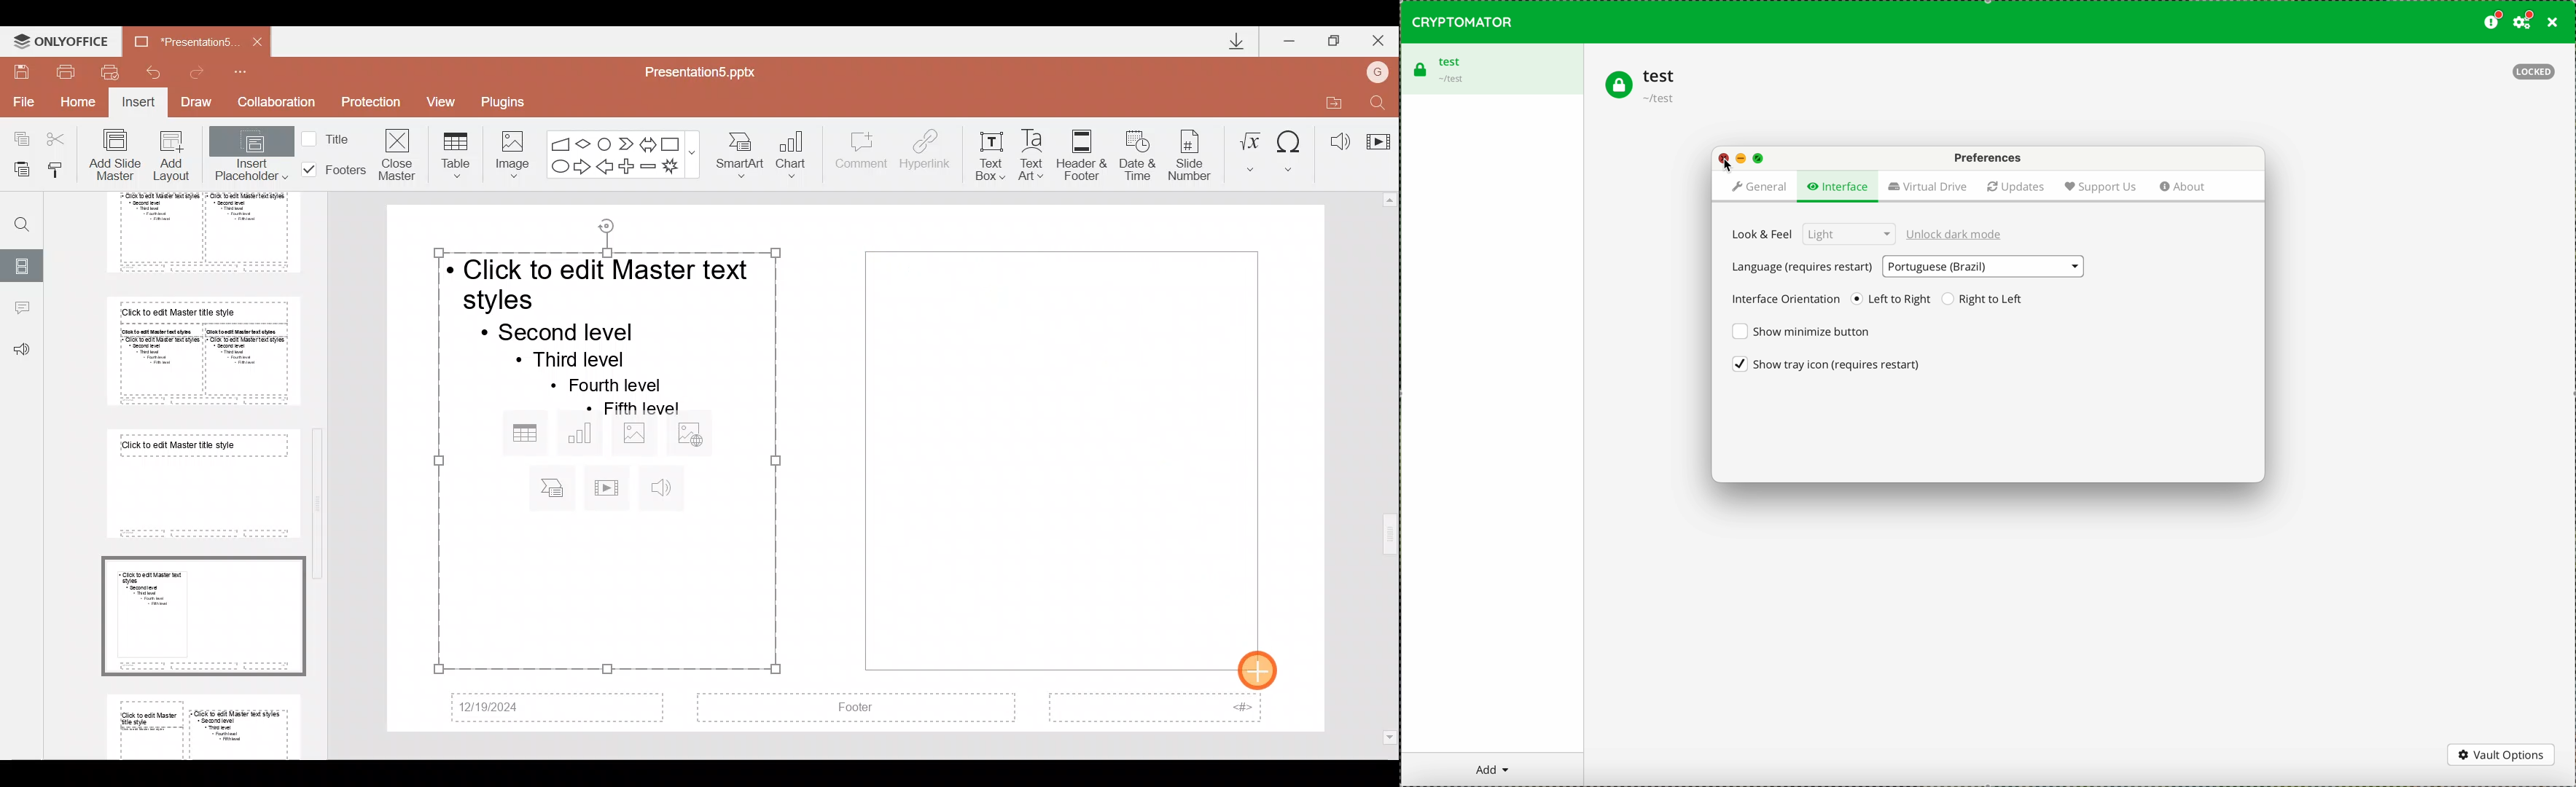 The image size is (2576, 812). Describe the element at coordinates (2551, 24) in the screenshot. I see `close program` at that location.